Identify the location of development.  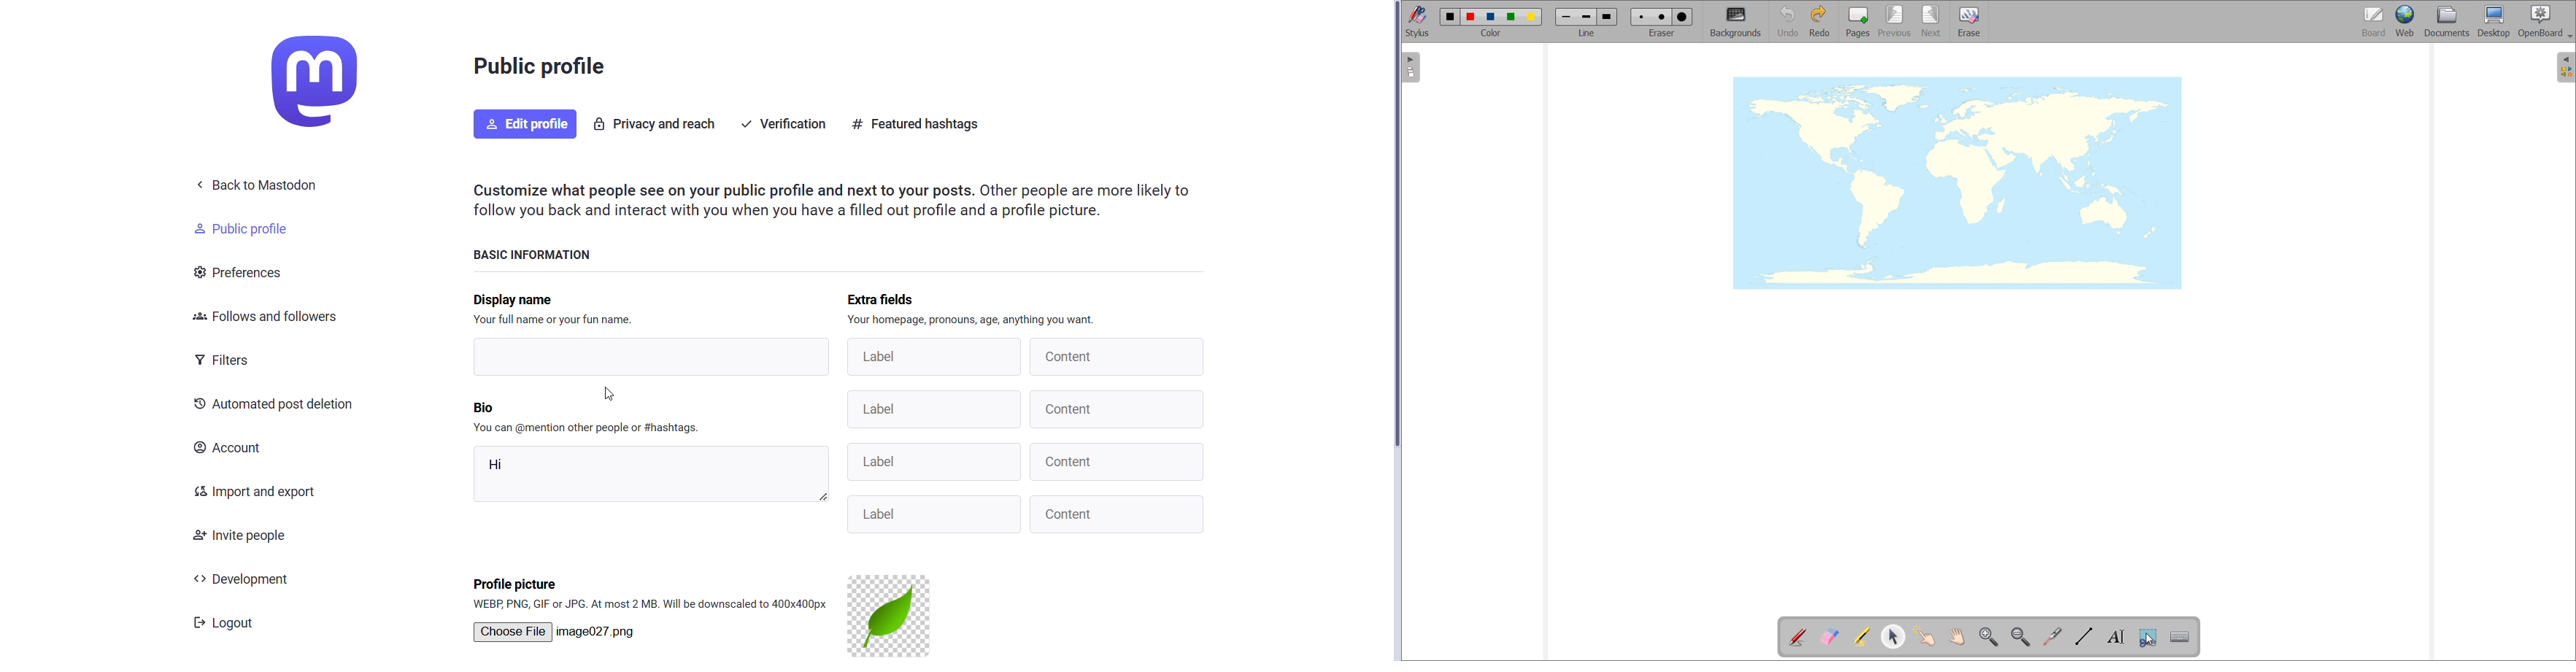
(244, 578).